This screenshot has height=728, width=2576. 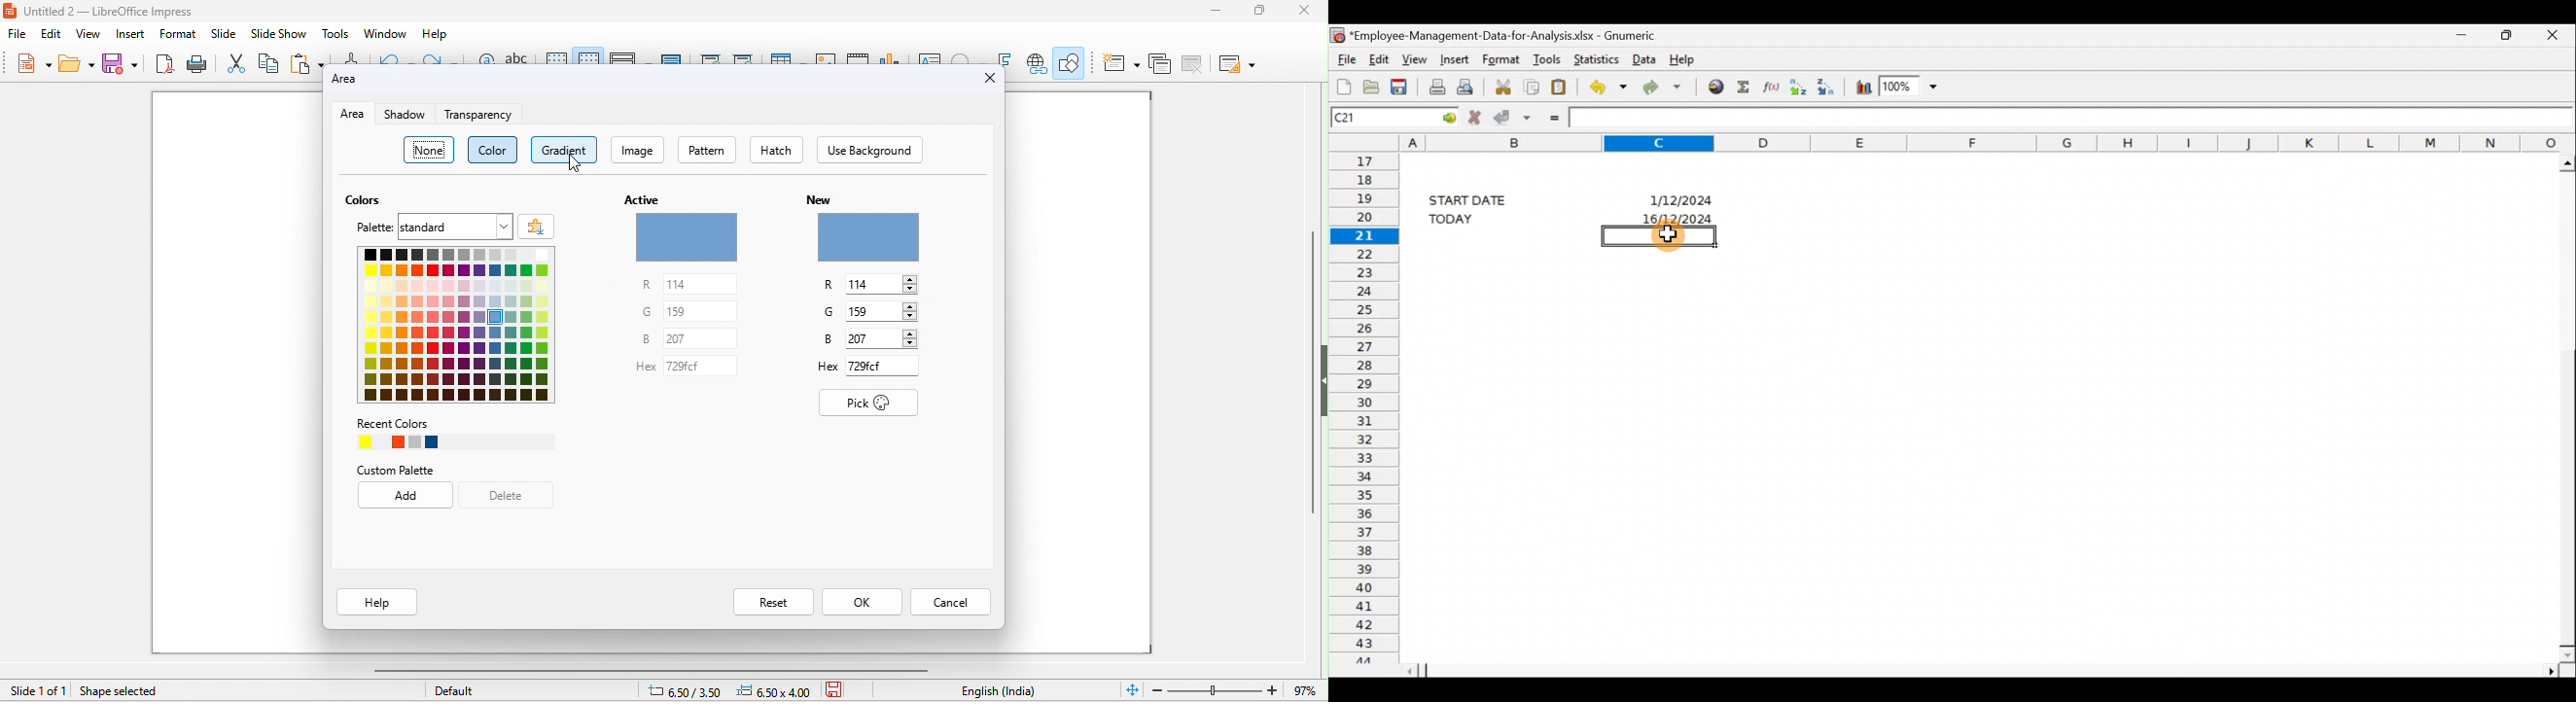 I want to click on tools, so click(x=335, y=33).